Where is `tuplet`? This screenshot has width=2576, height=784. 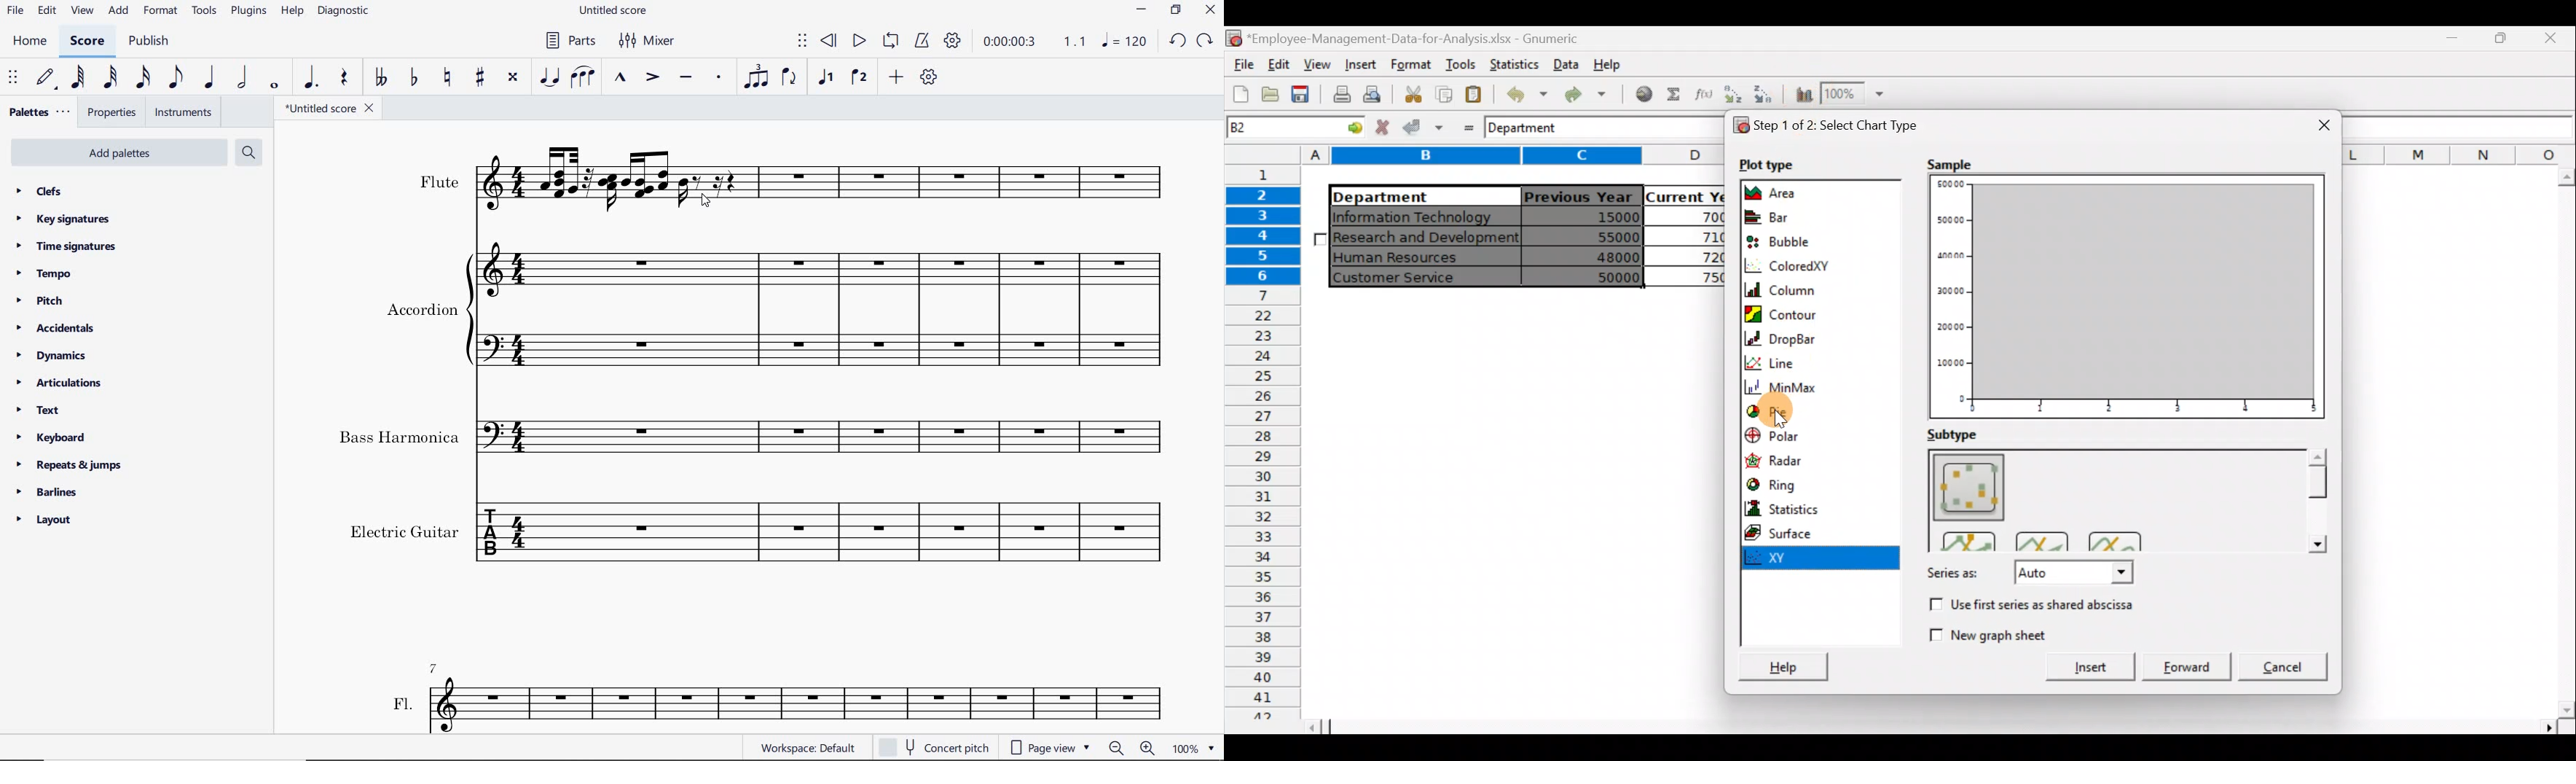
tuplet is located at coordinates (757, 78).